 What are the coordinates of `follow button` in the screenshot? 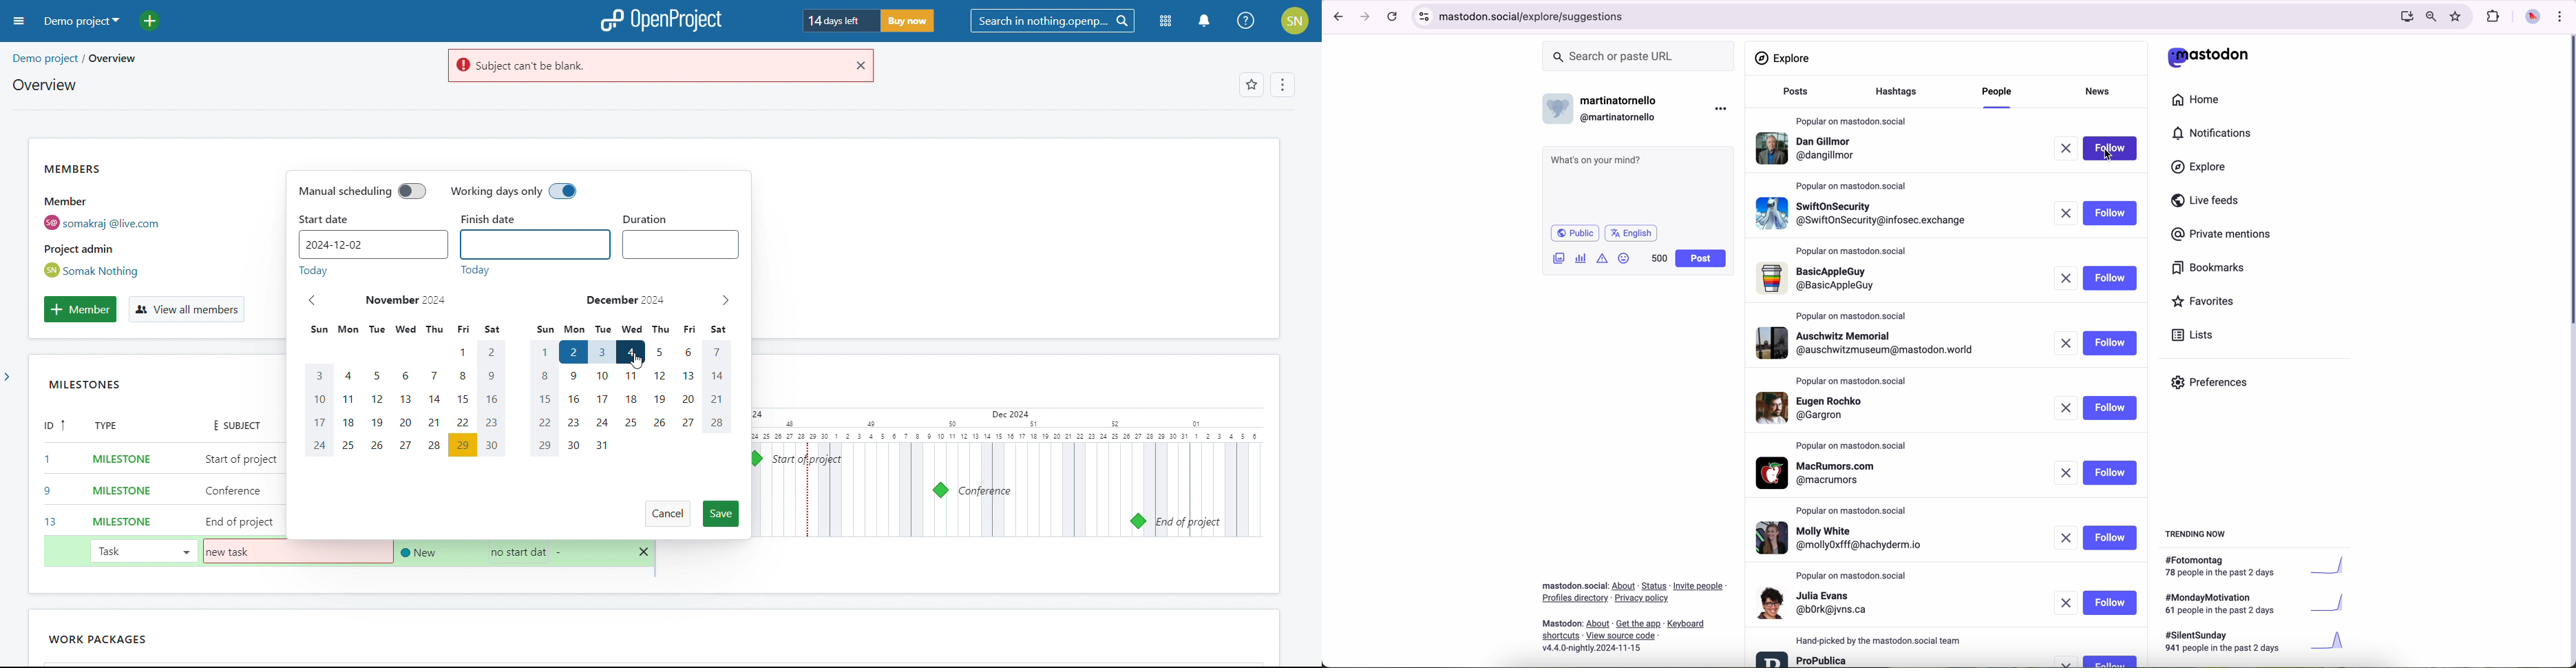 It's located at (2110, 472).